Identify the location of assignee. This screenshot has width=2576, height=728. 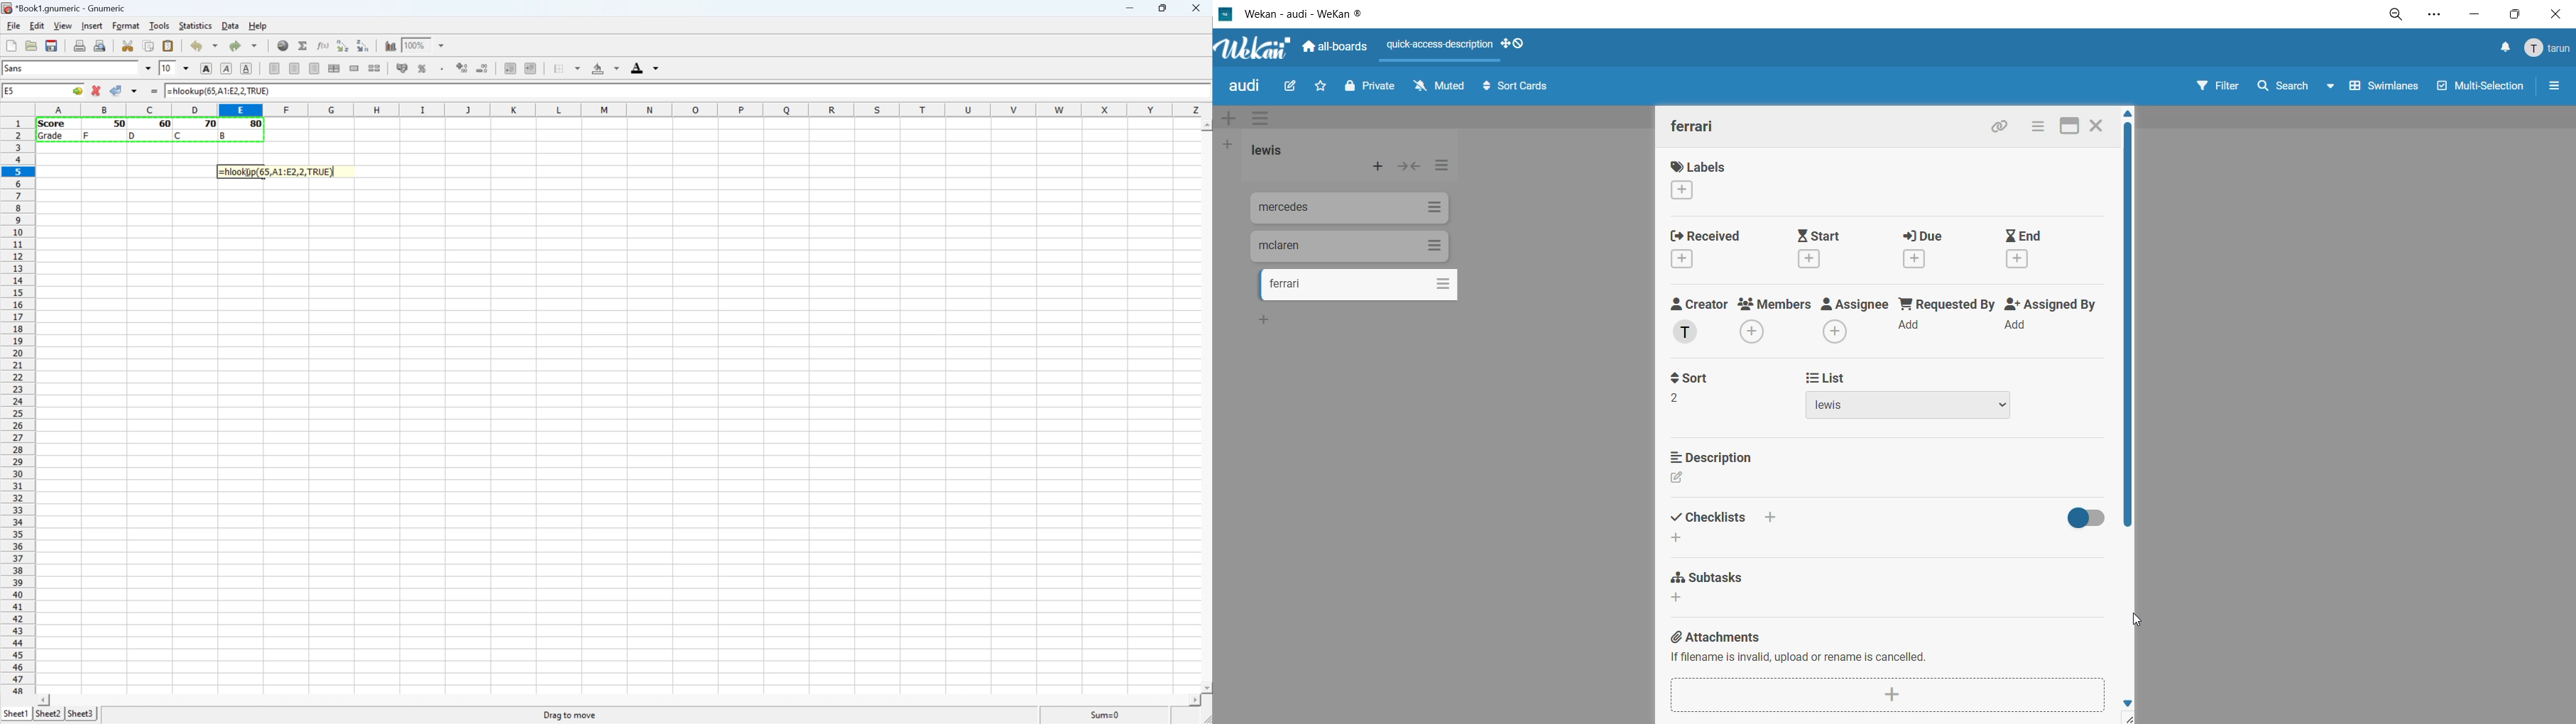
(1855, 319).